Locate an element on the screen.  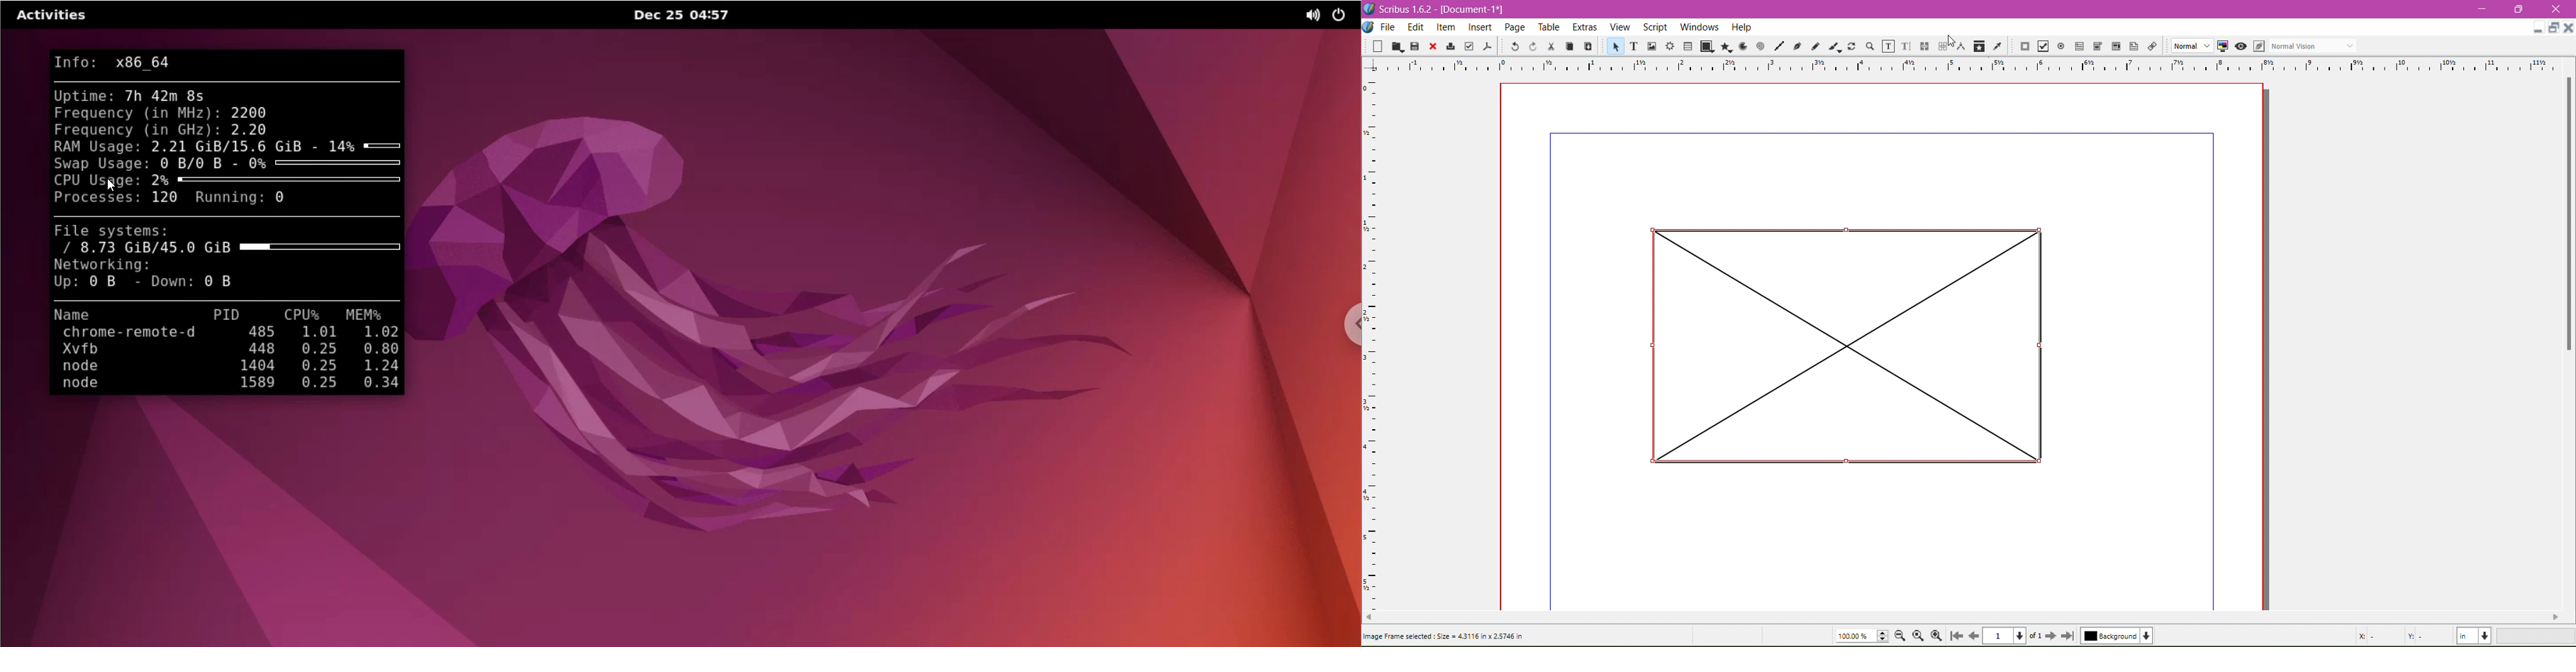
 is located at coordinates (2374, 636).